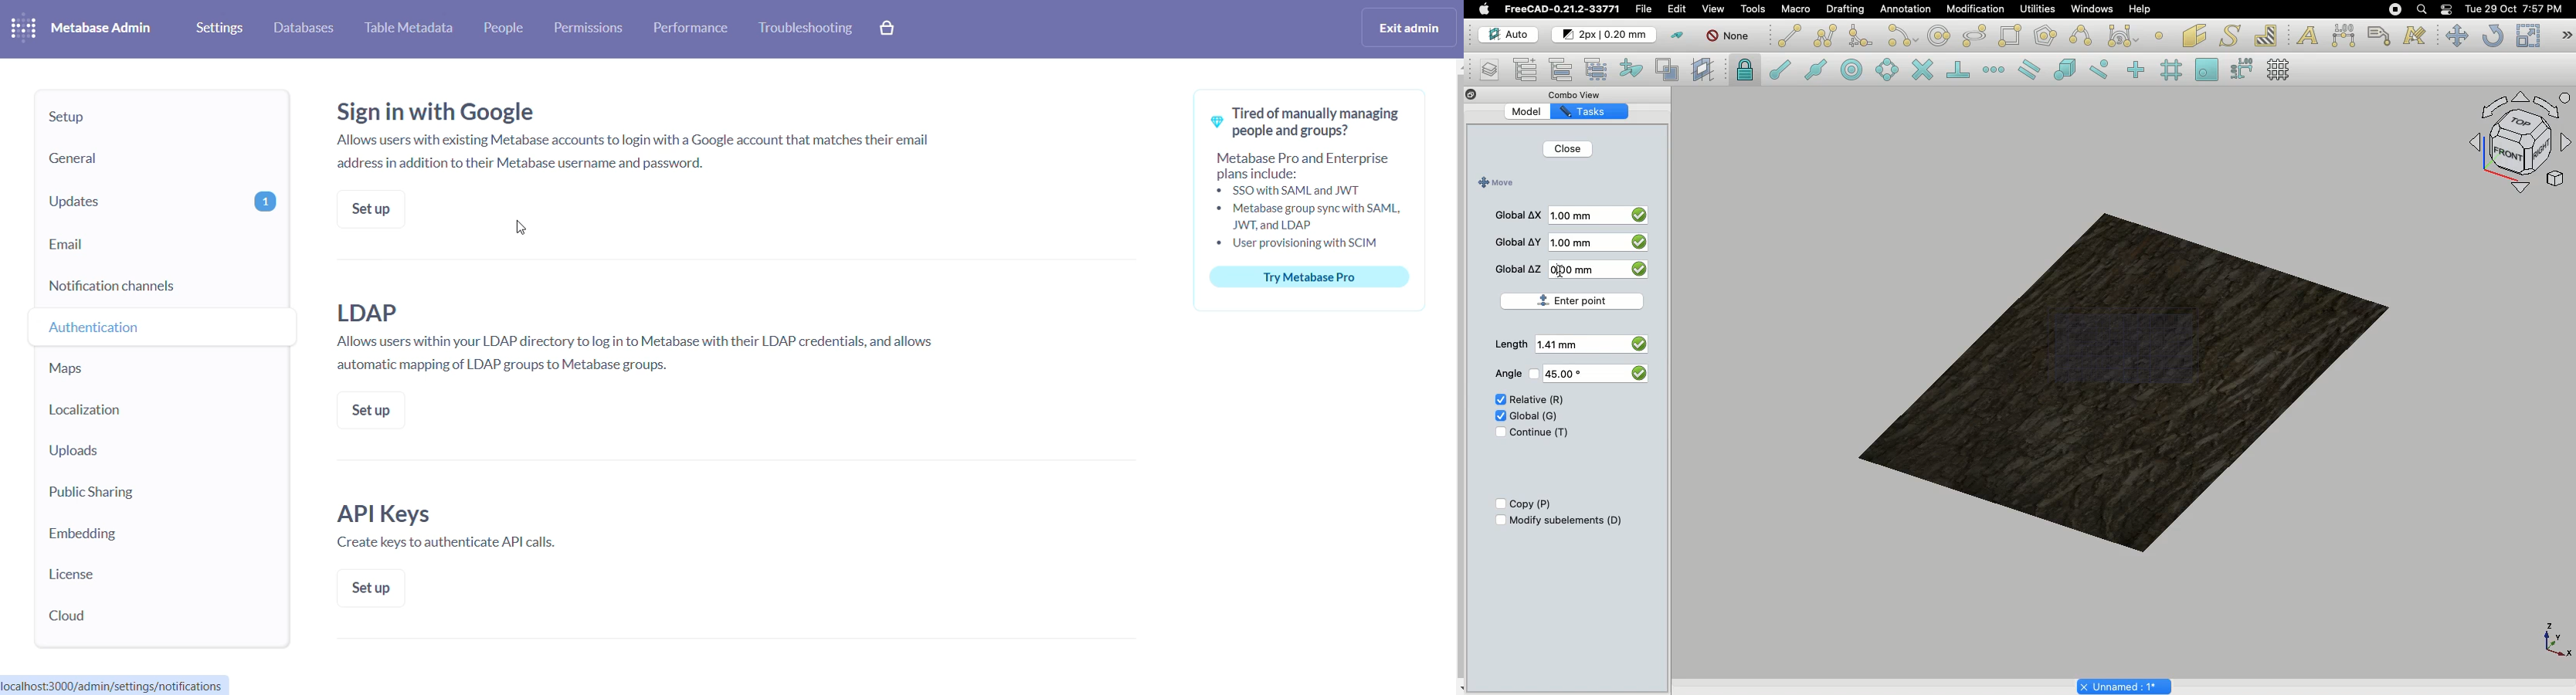 This screenshot has width=2576, height=700. I want to click on email, so click(159, 246).